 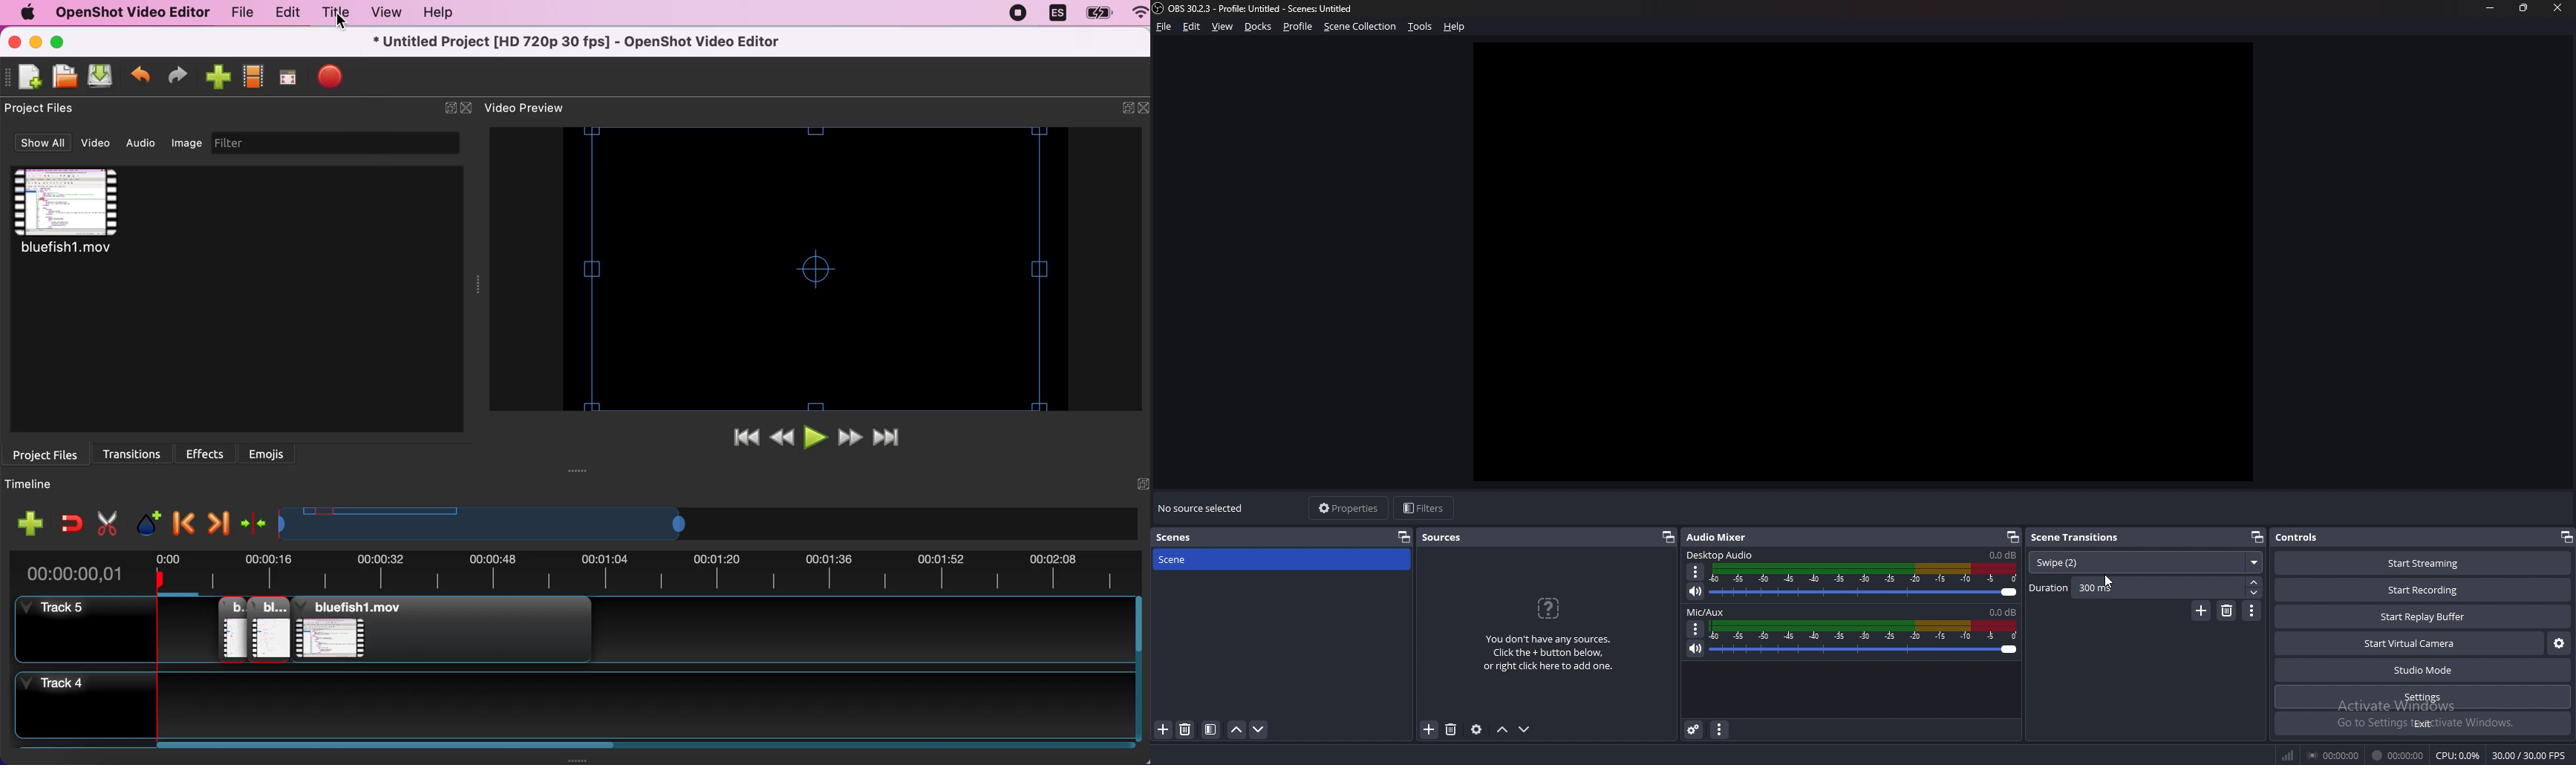 I want to click on configure virtual camera, so click(x=2558, y=642).